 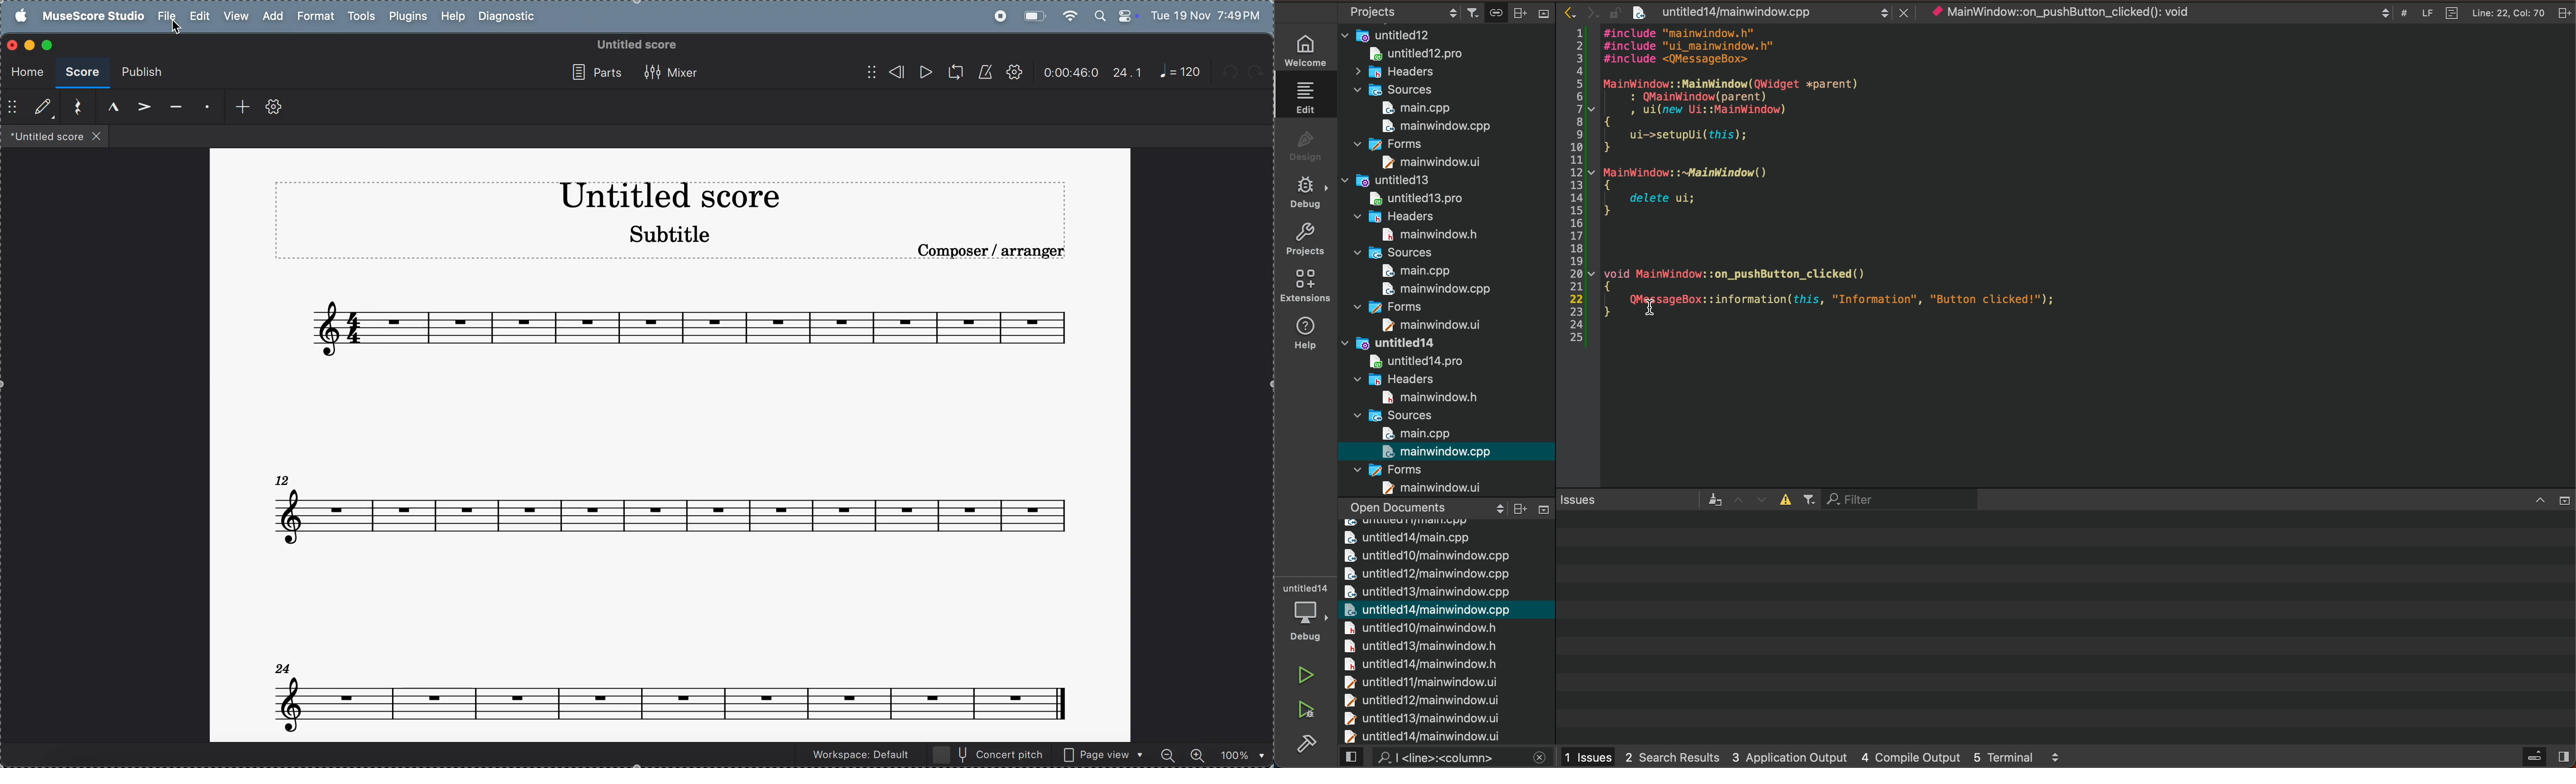 What do you see at coordinates (406, 18) in the screenshot?
I see `plugins` at bounding box center [406, 18].